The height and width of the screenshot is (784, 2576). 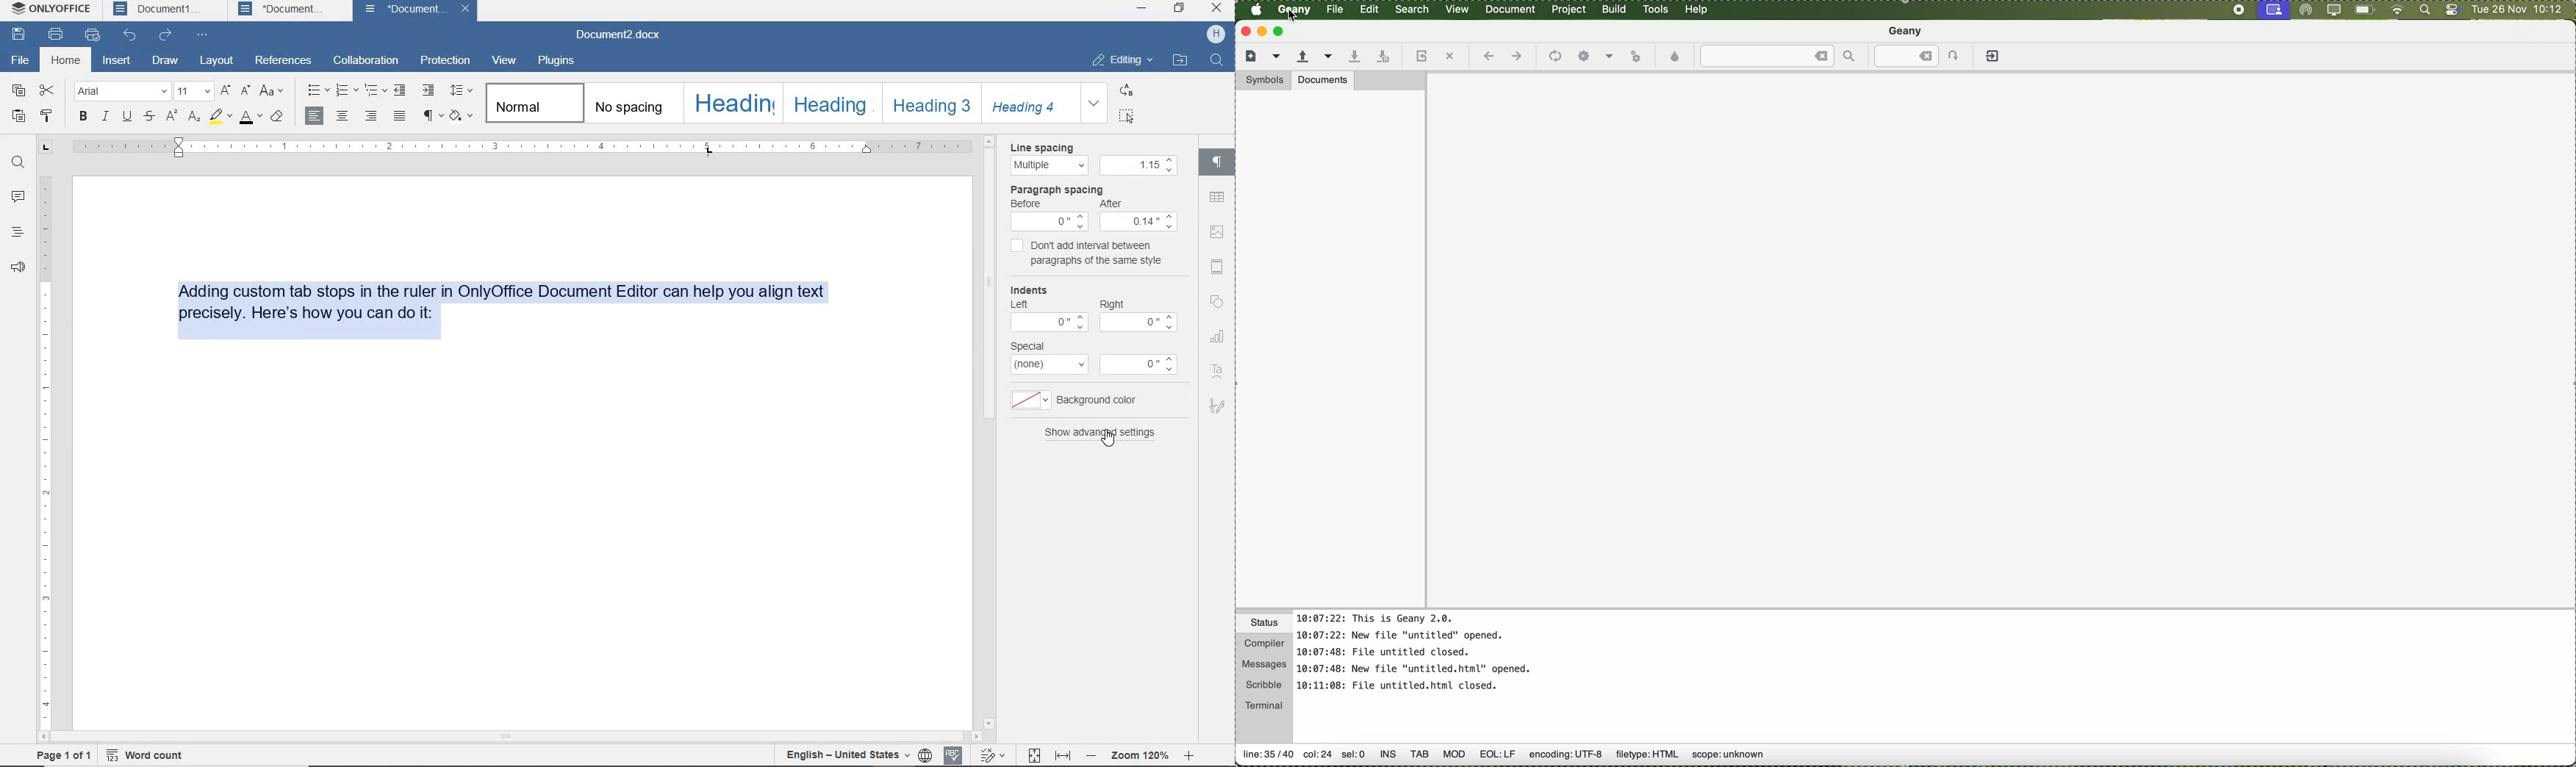 What do you see at coordinates (1336, 10) in the screenshot?
I see `file` at bounding box center [1336, 10].